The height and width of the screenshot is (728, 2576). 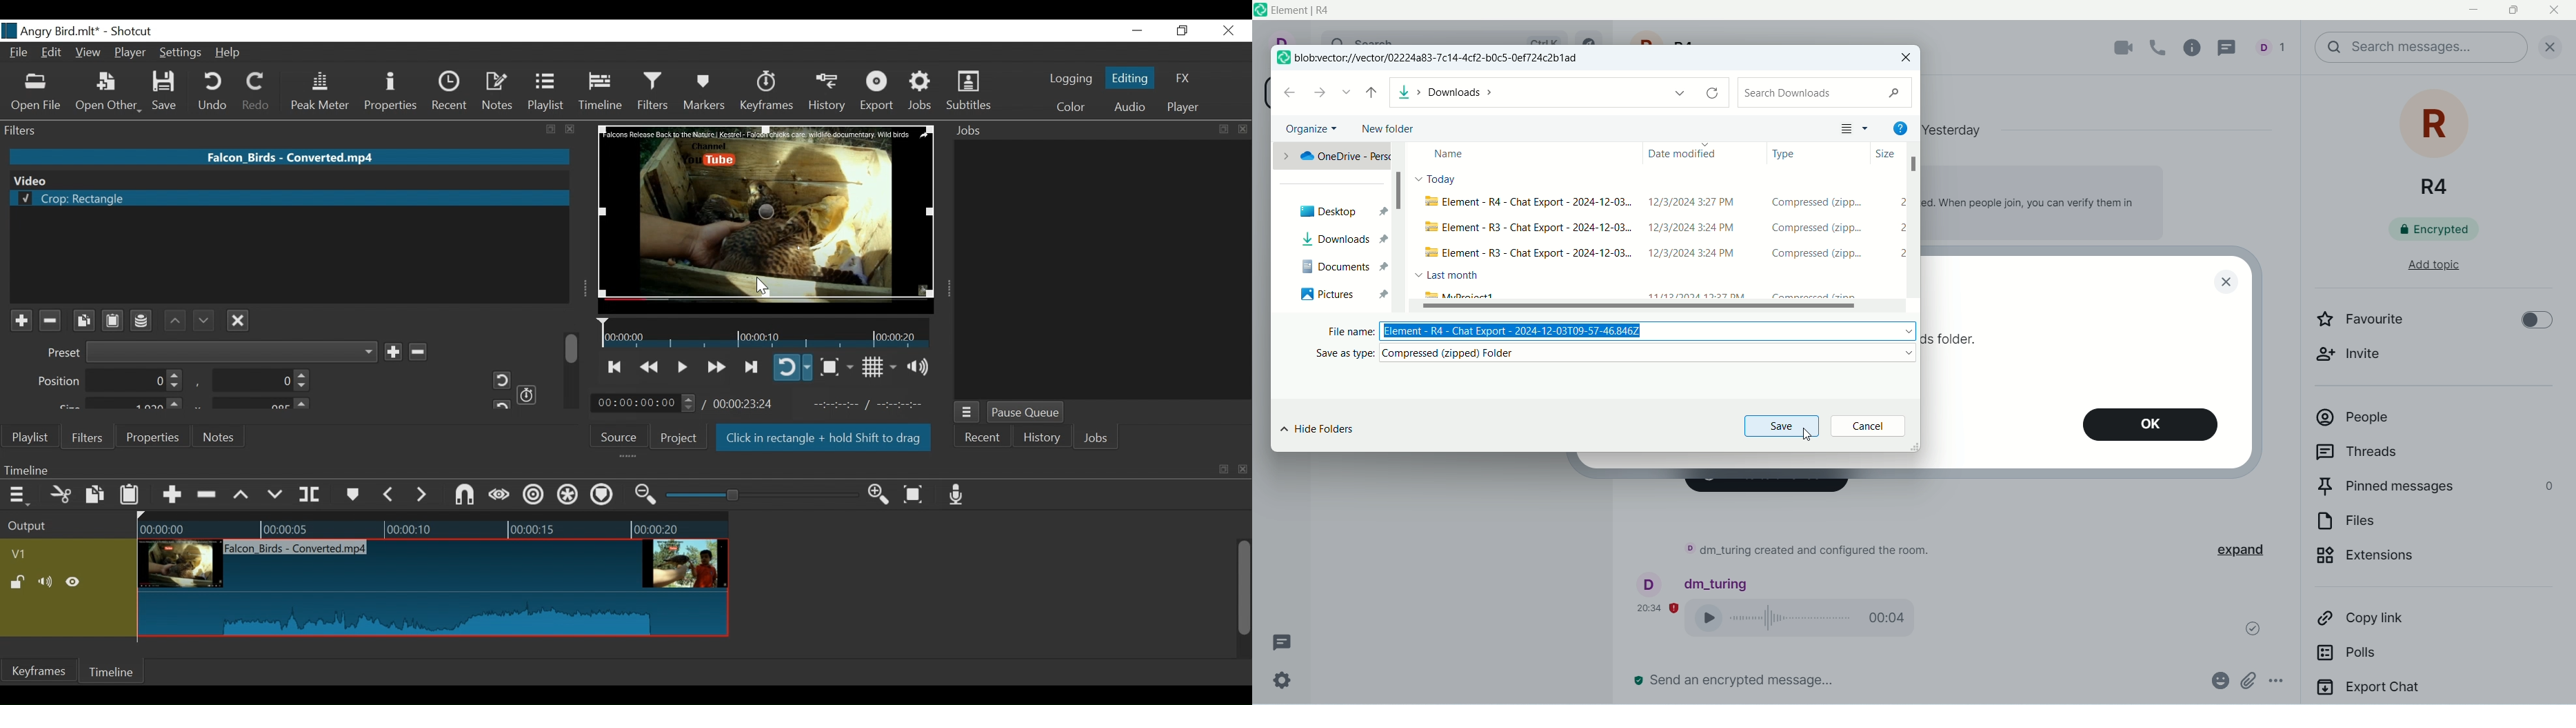 I want to click on Snap , so click(x=465, y=496).